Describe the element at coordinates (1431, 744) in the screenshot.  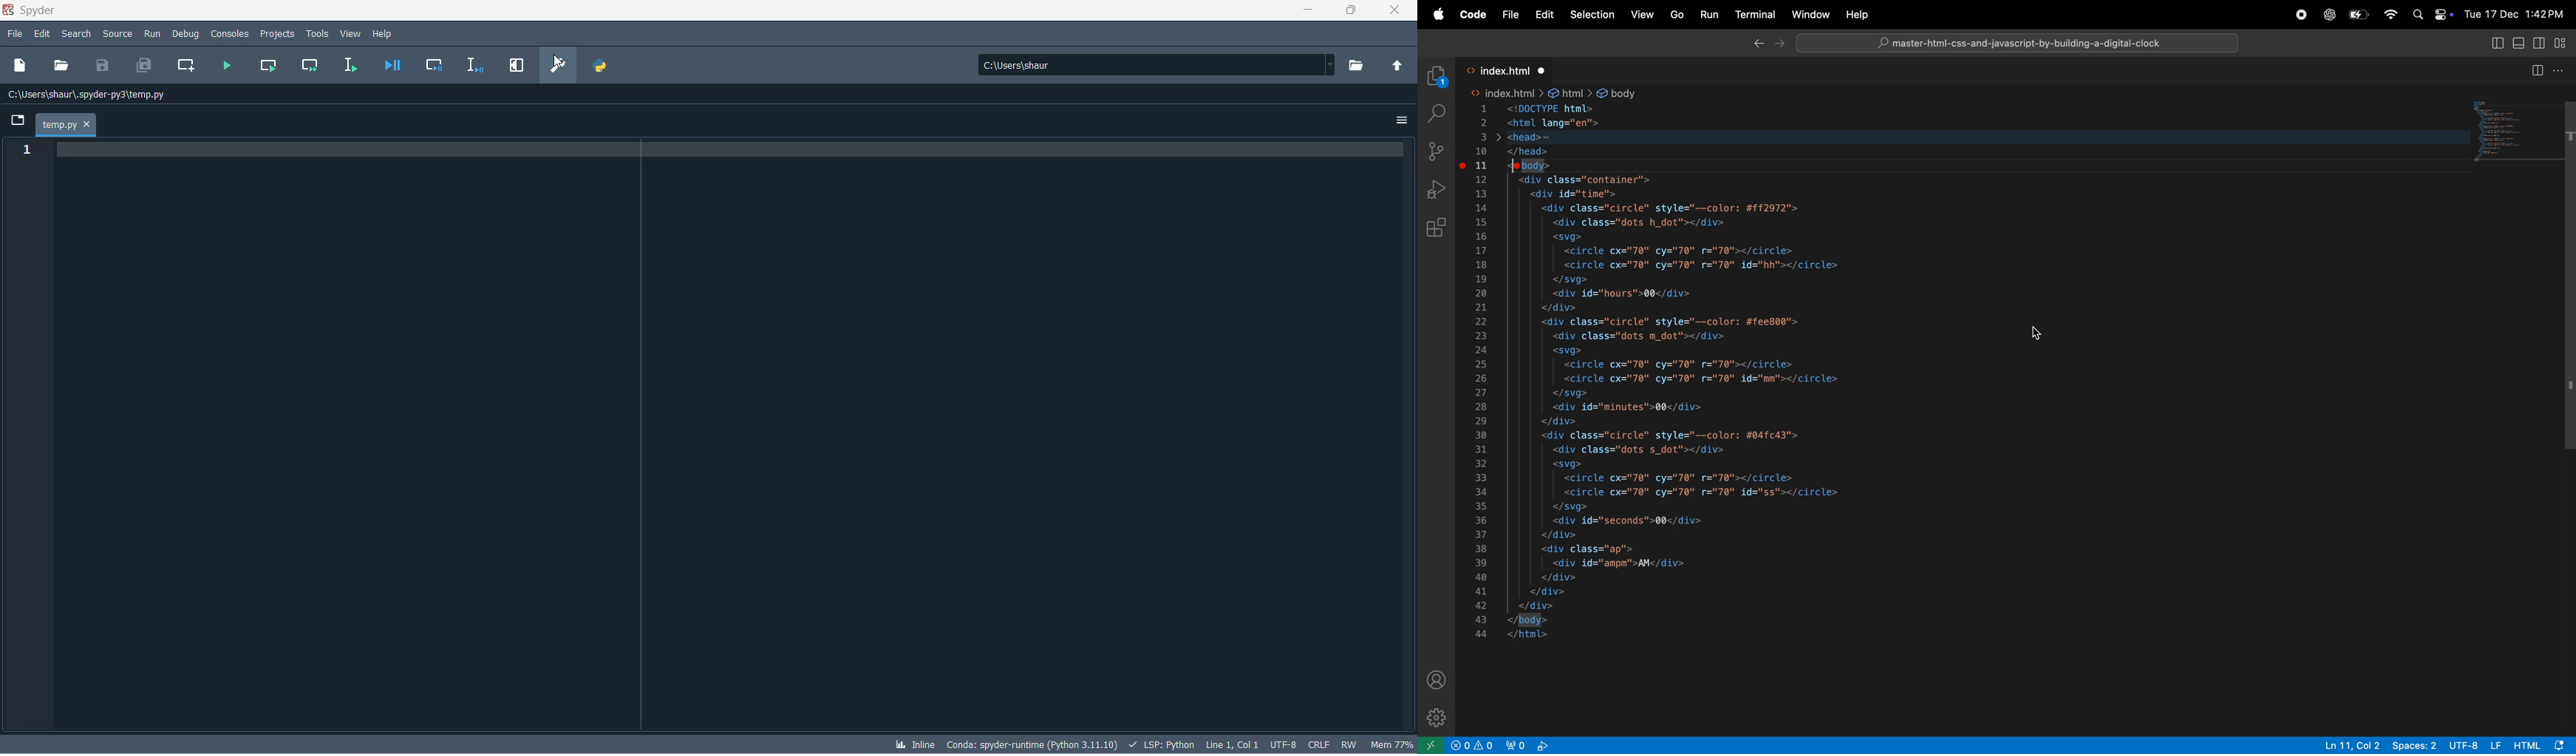
I see `open remote` at that location.